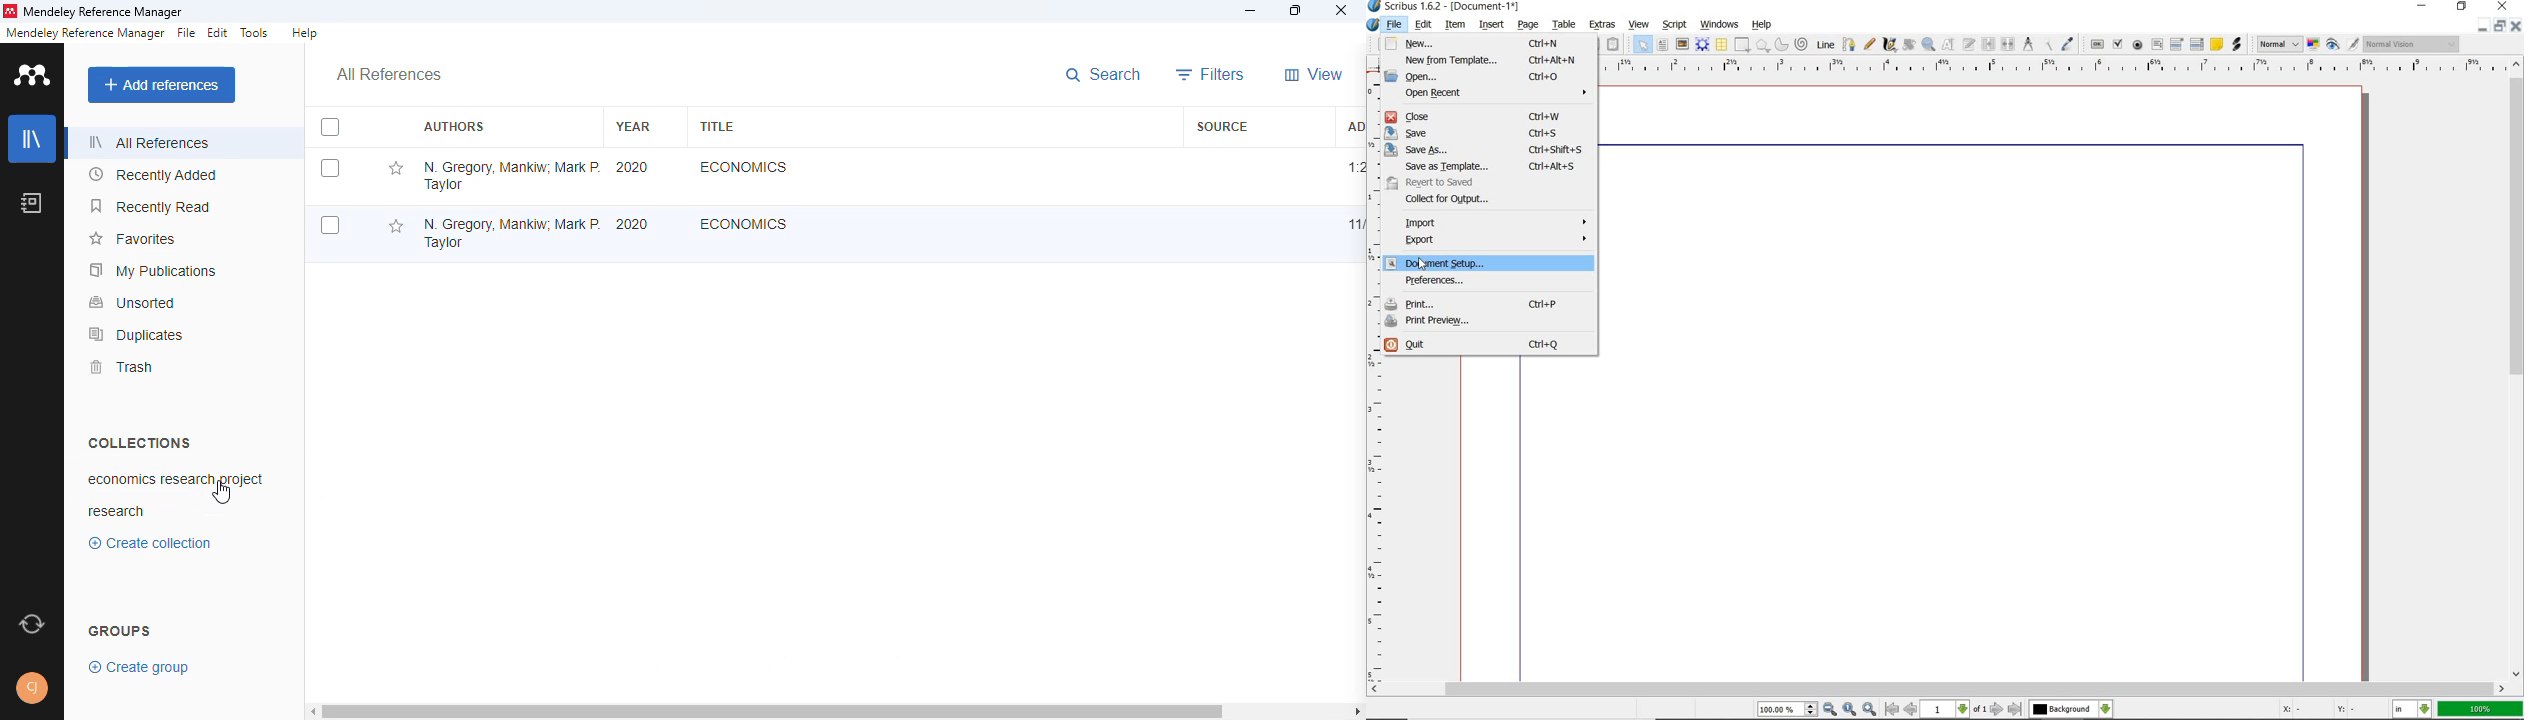 Image resolution: width=2548 pixels, height=728 pixels. What do you see at coordinates (1849, 44) in the screenshot?
I see `Bezier curve` at bounding box center [1849, 44].